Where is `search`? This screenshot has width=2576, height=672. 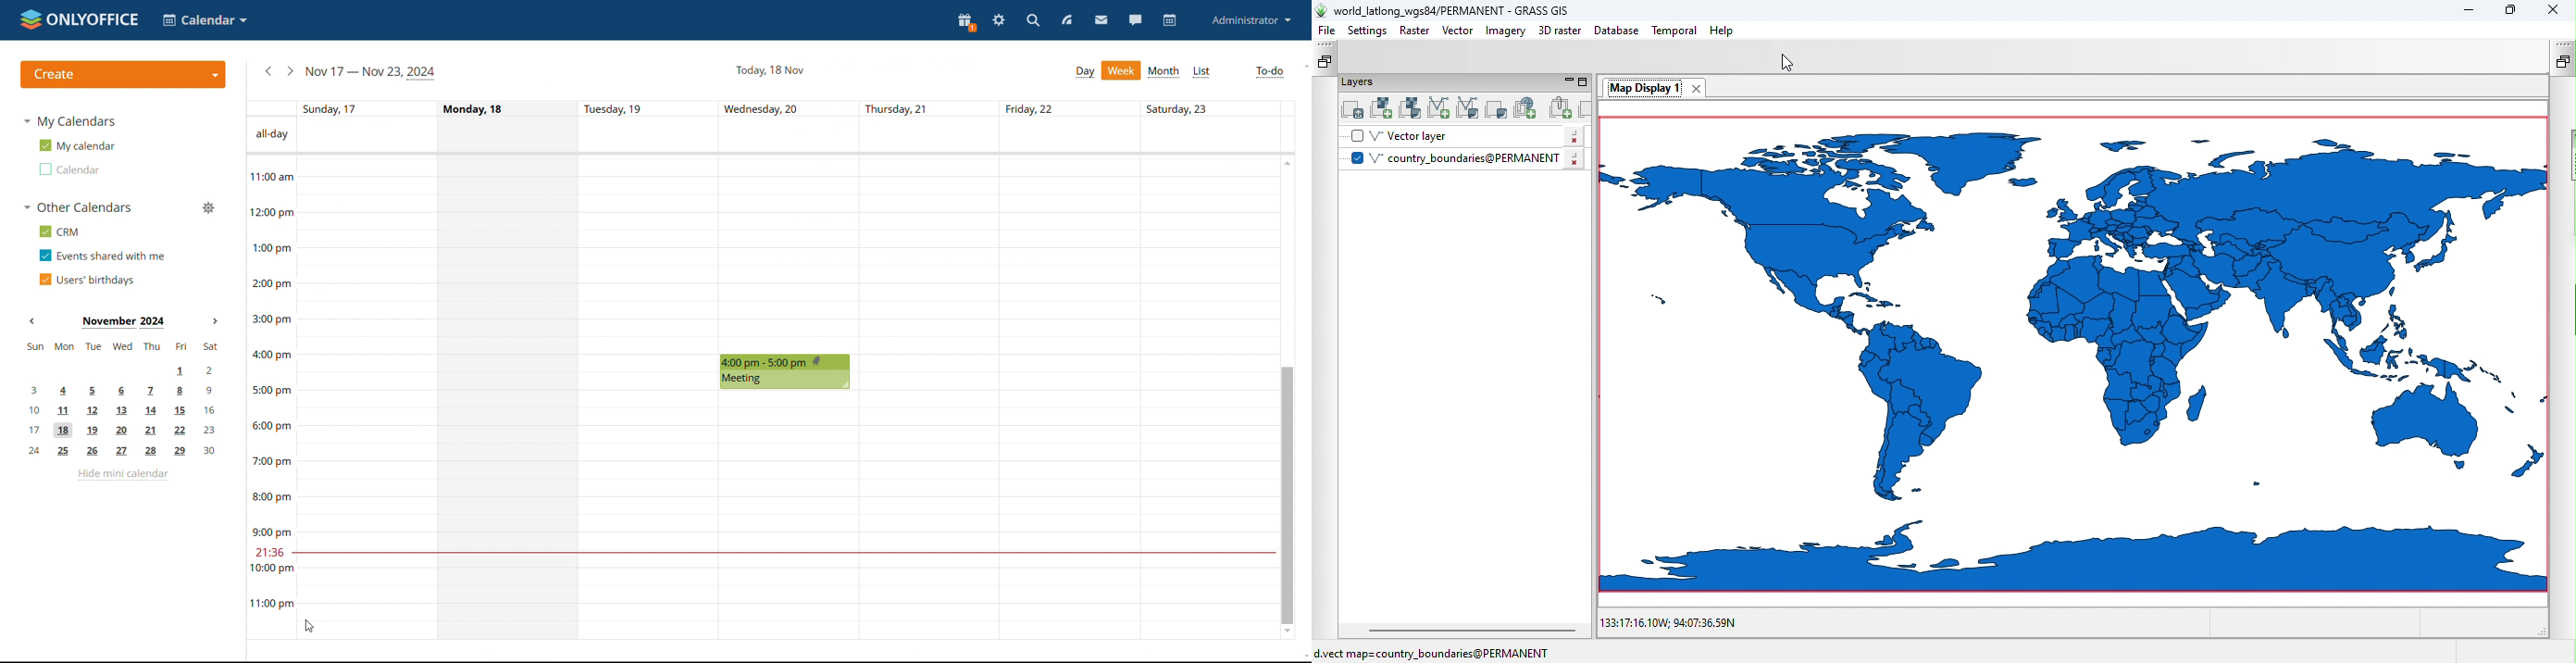
search is located at coordinates (1032, 21).